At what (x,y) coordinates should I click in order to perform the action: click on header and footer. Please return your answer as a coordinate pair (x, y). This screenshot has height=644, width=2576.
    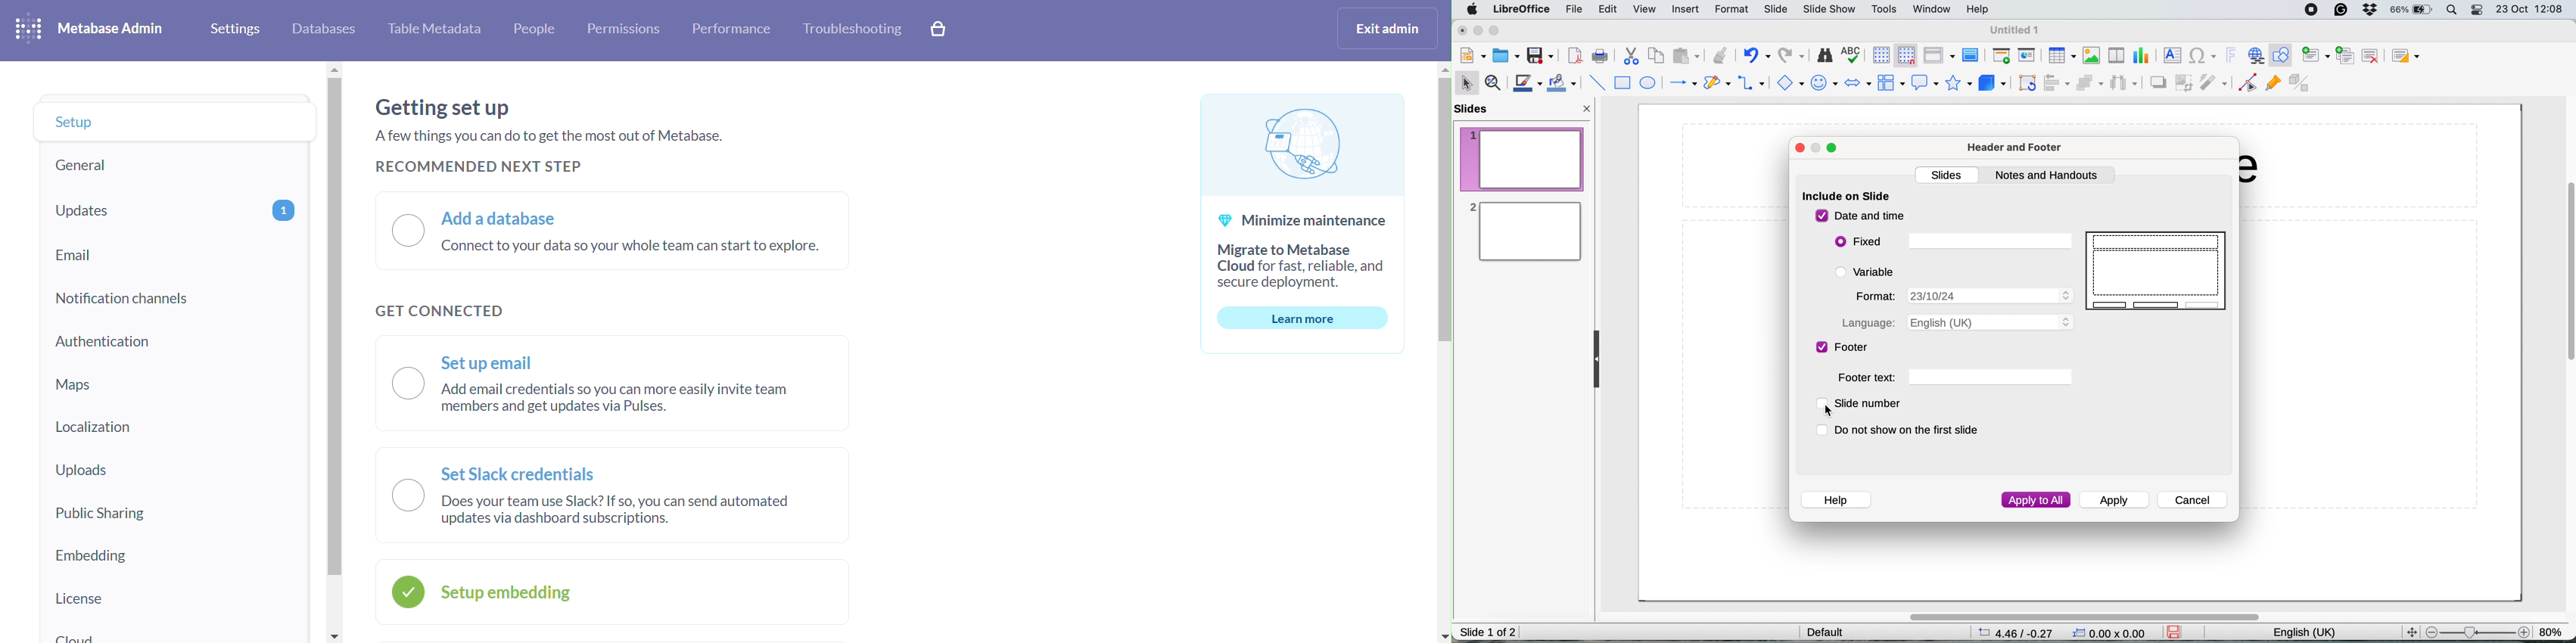
    Looking at the image, I should click on (2017, 148).